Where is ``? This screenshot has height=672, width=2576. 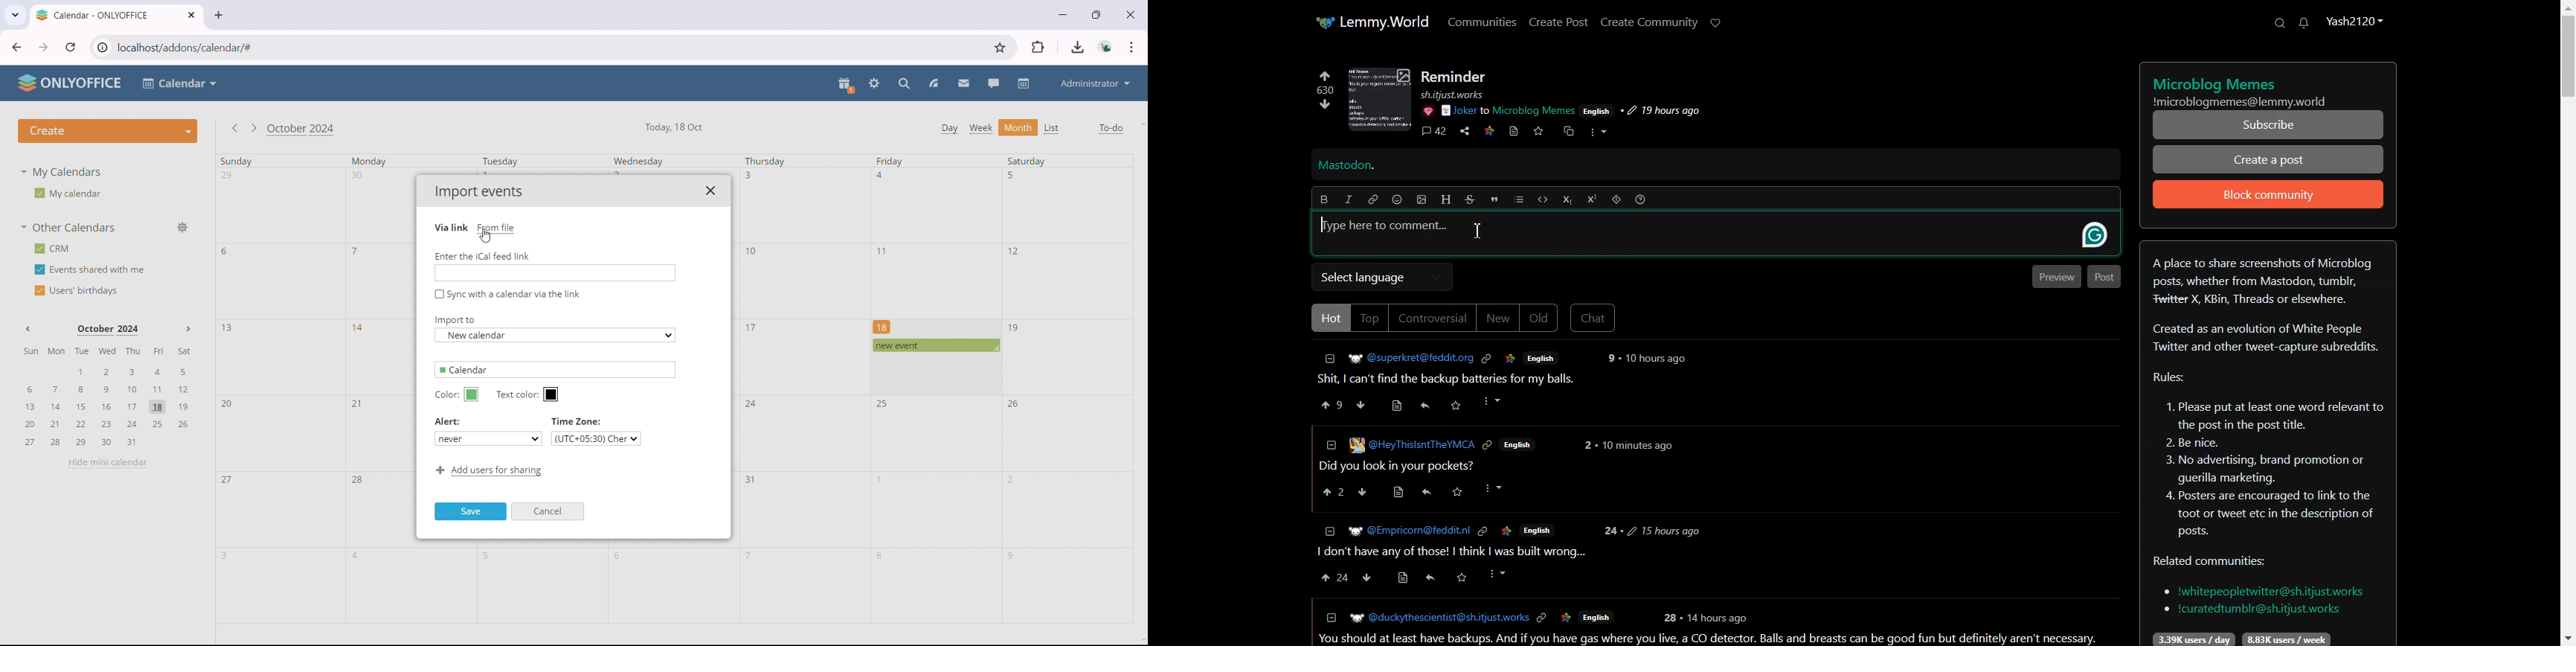  is located at coordinates (1482, 531).